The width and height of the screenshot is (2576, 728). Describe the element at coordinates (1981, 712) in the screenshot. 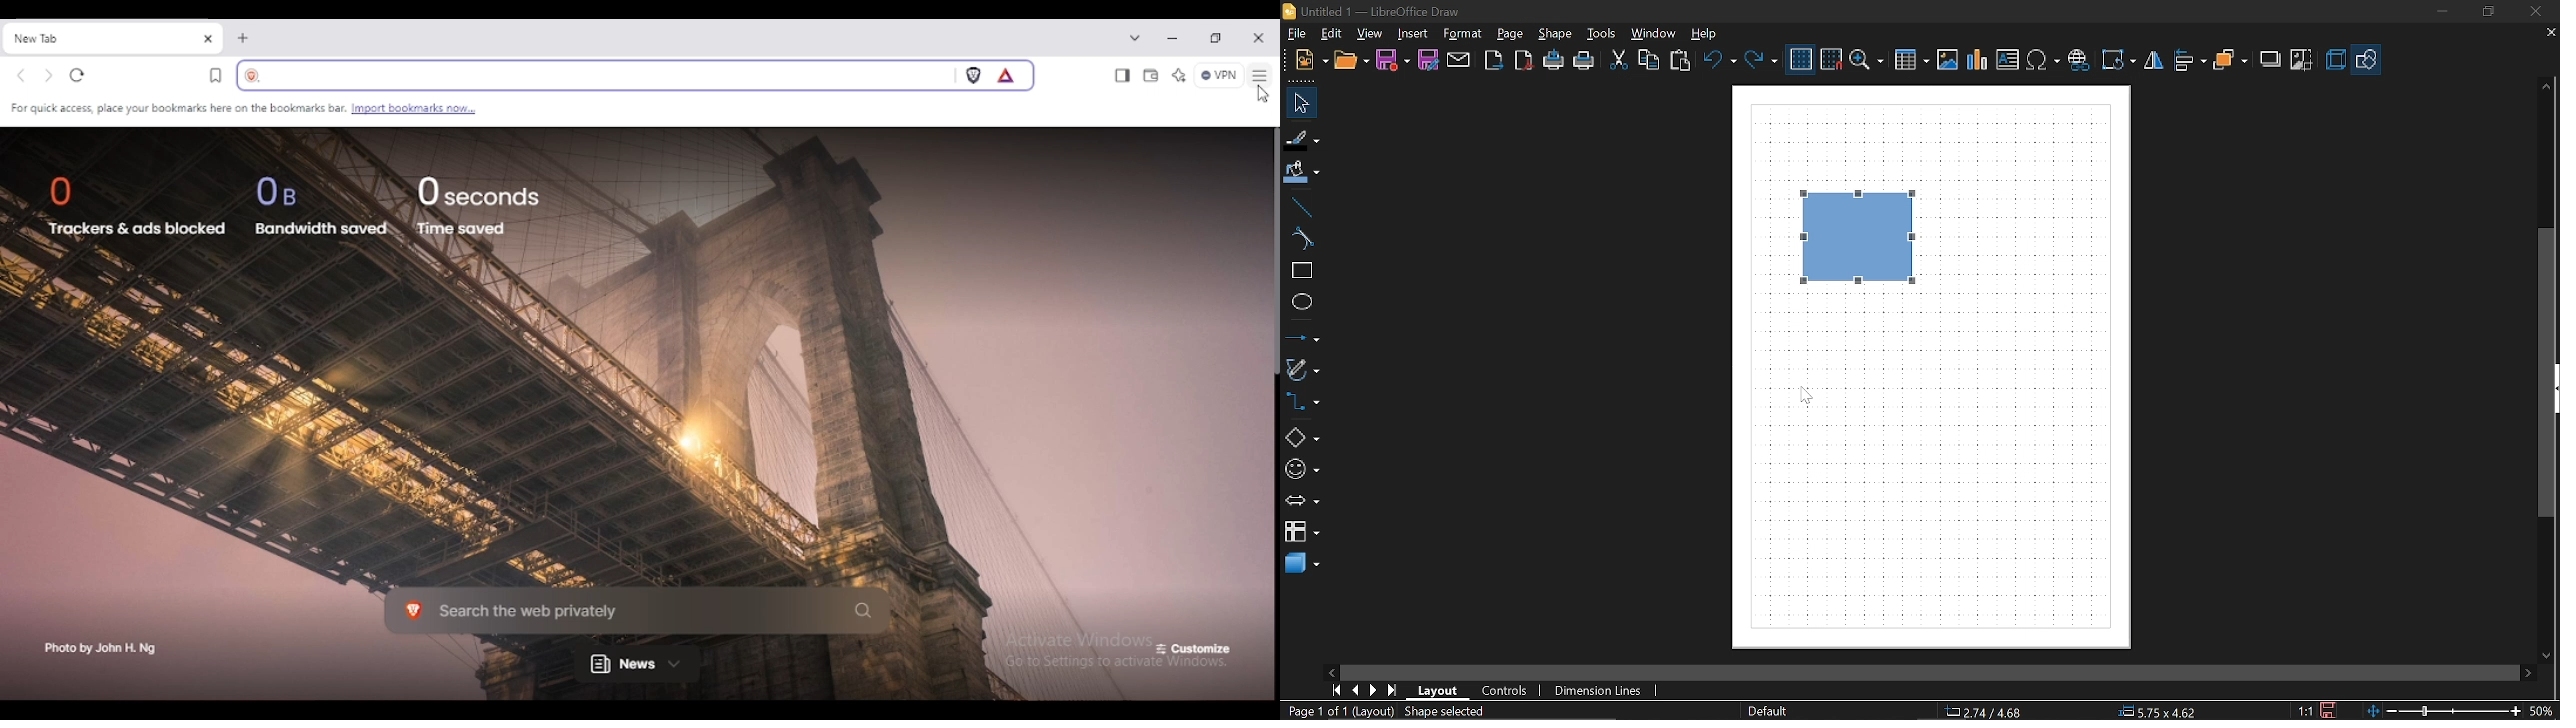

I see `Co-ordinate` at that location.